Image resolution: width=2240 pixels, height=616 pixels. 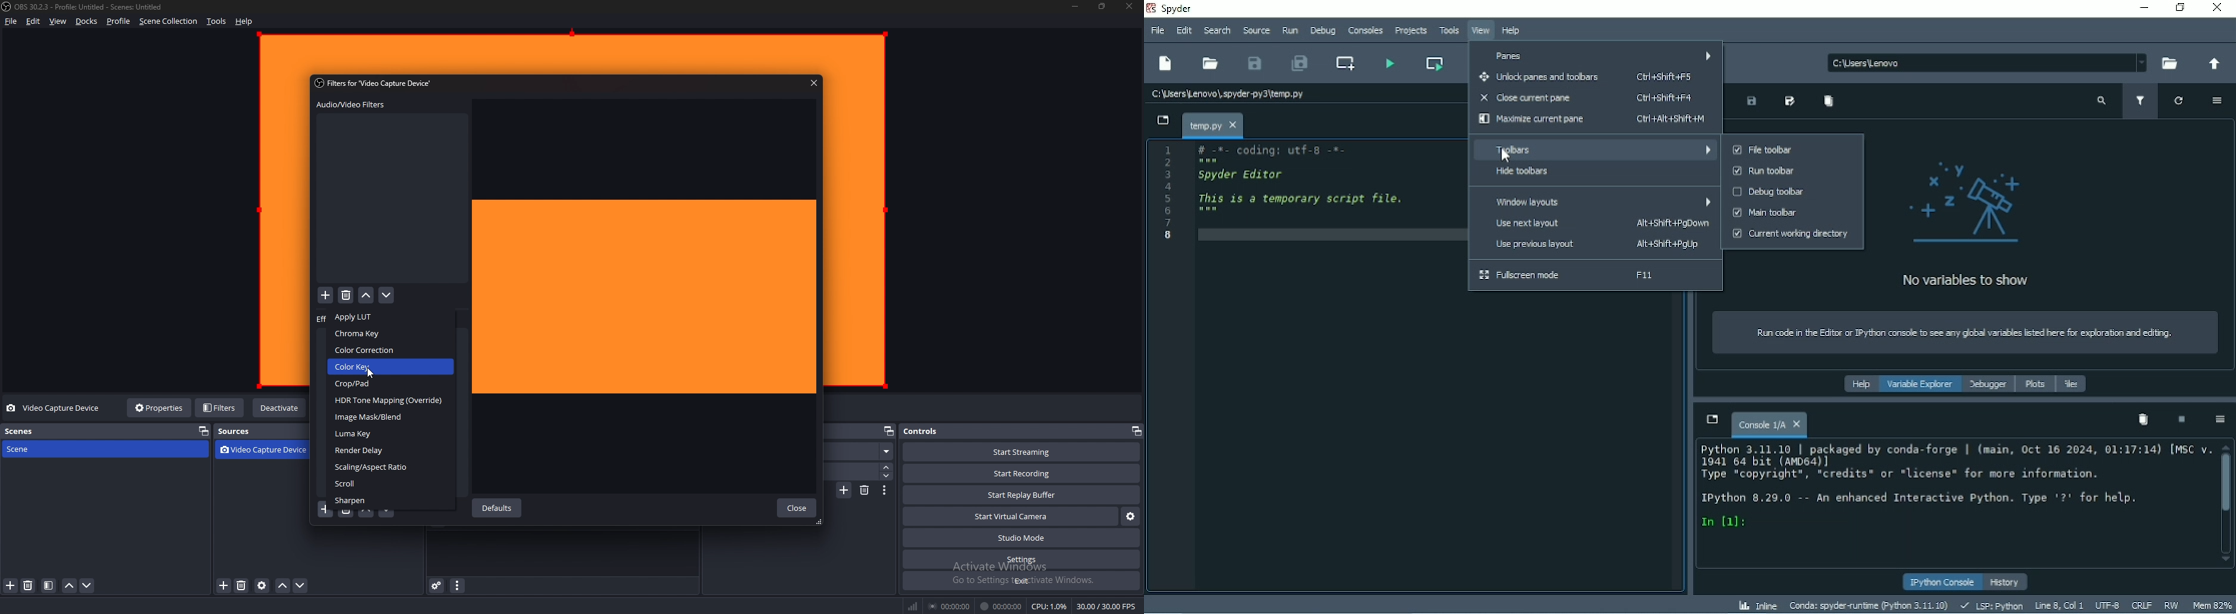 What do you see at coordinates (86, 586) in the screenshot?
I see `move scene down` at bounding box center [86, 586].